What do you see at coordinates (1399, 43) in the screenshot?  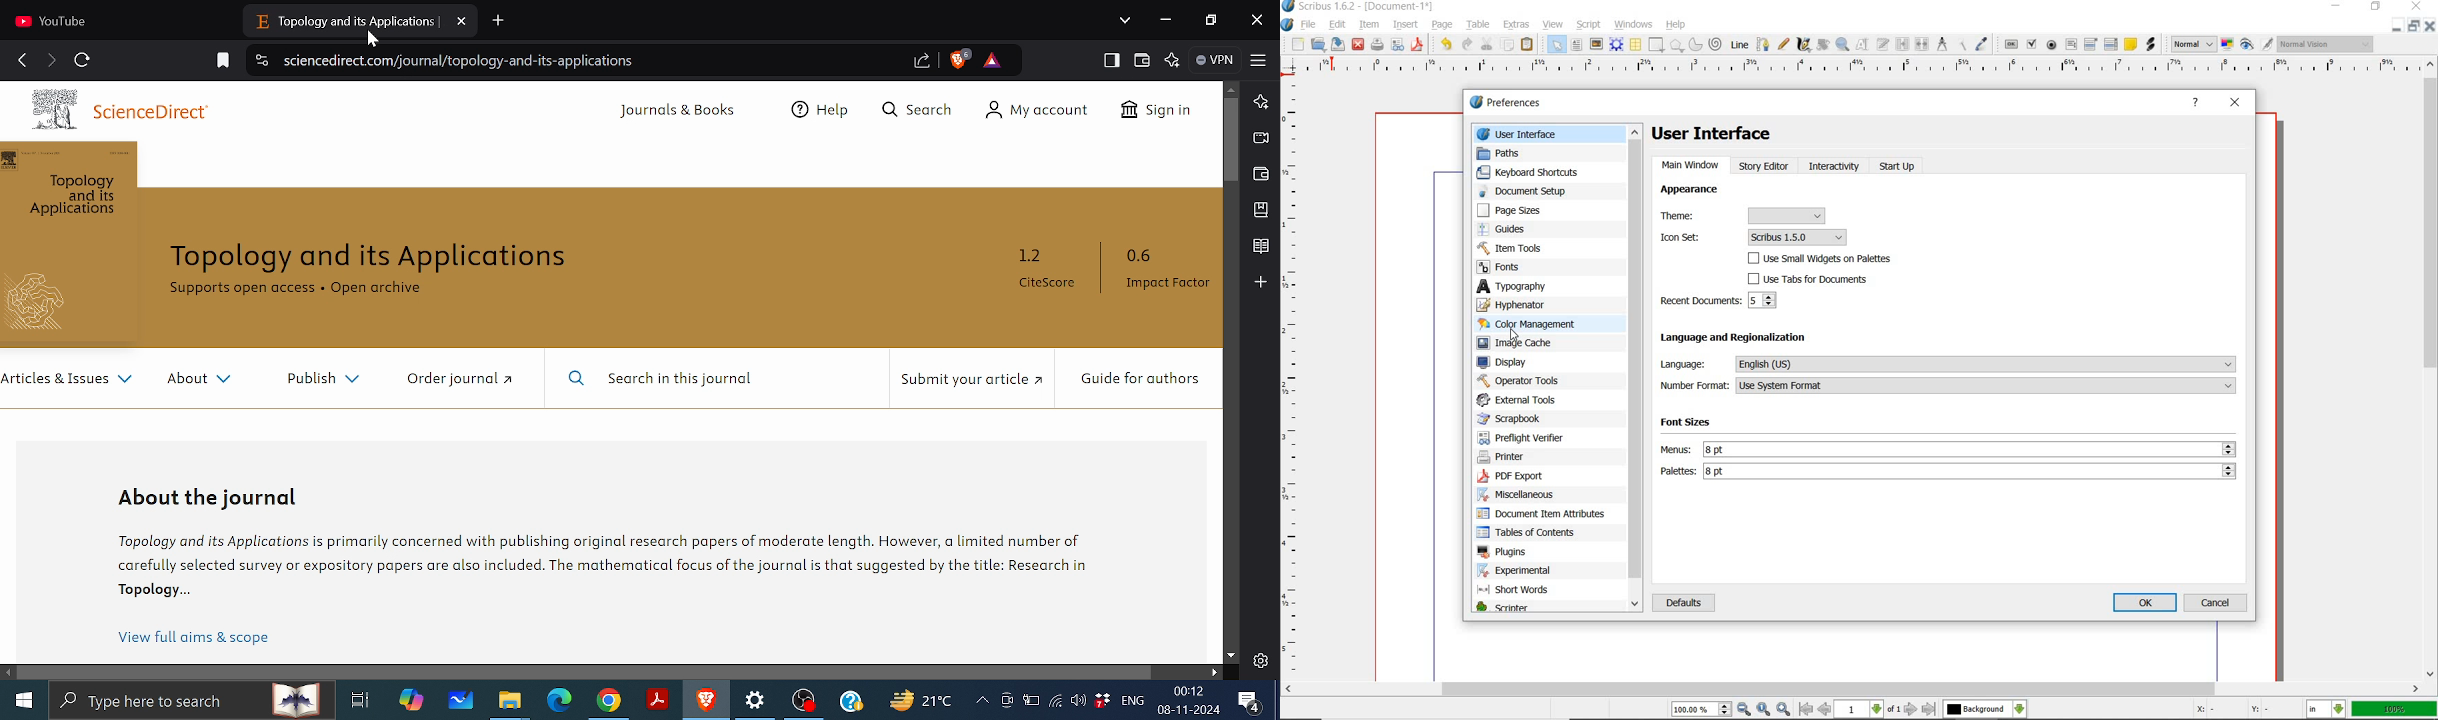 I see `preflight verifier` at bounding box center [1399, 43].